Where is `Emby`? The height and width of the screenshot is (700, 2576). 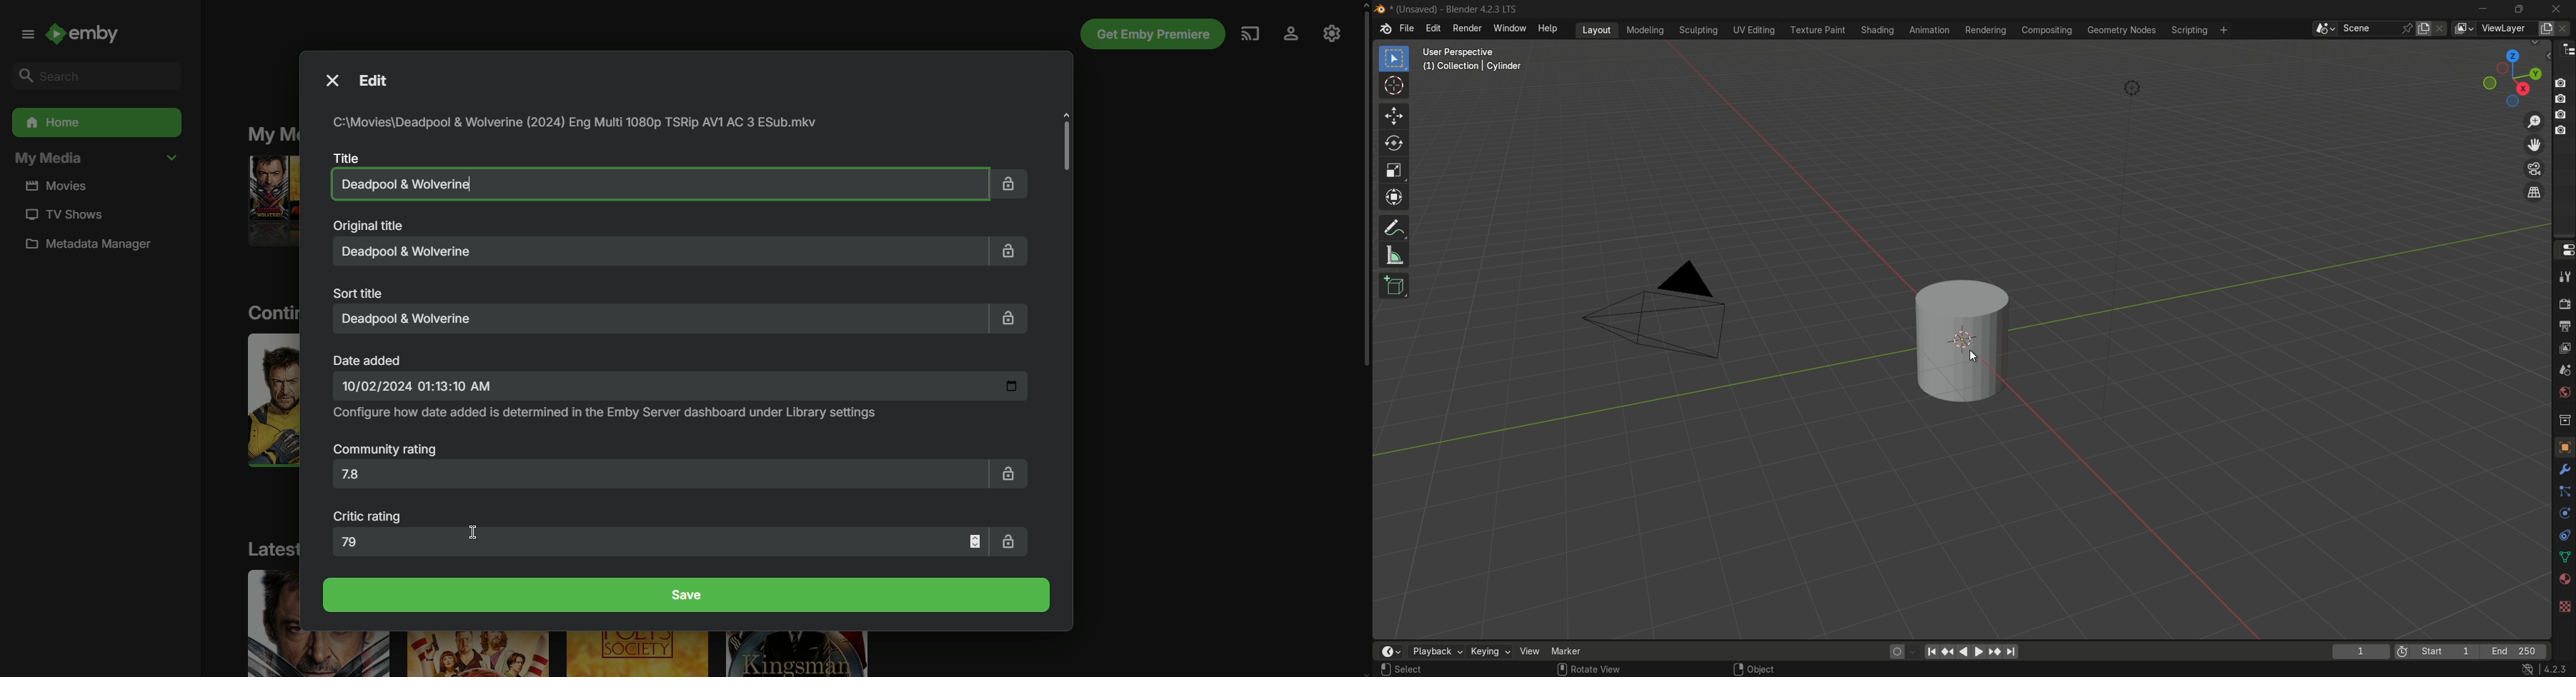 Emby is located at coordinates (91, 36).